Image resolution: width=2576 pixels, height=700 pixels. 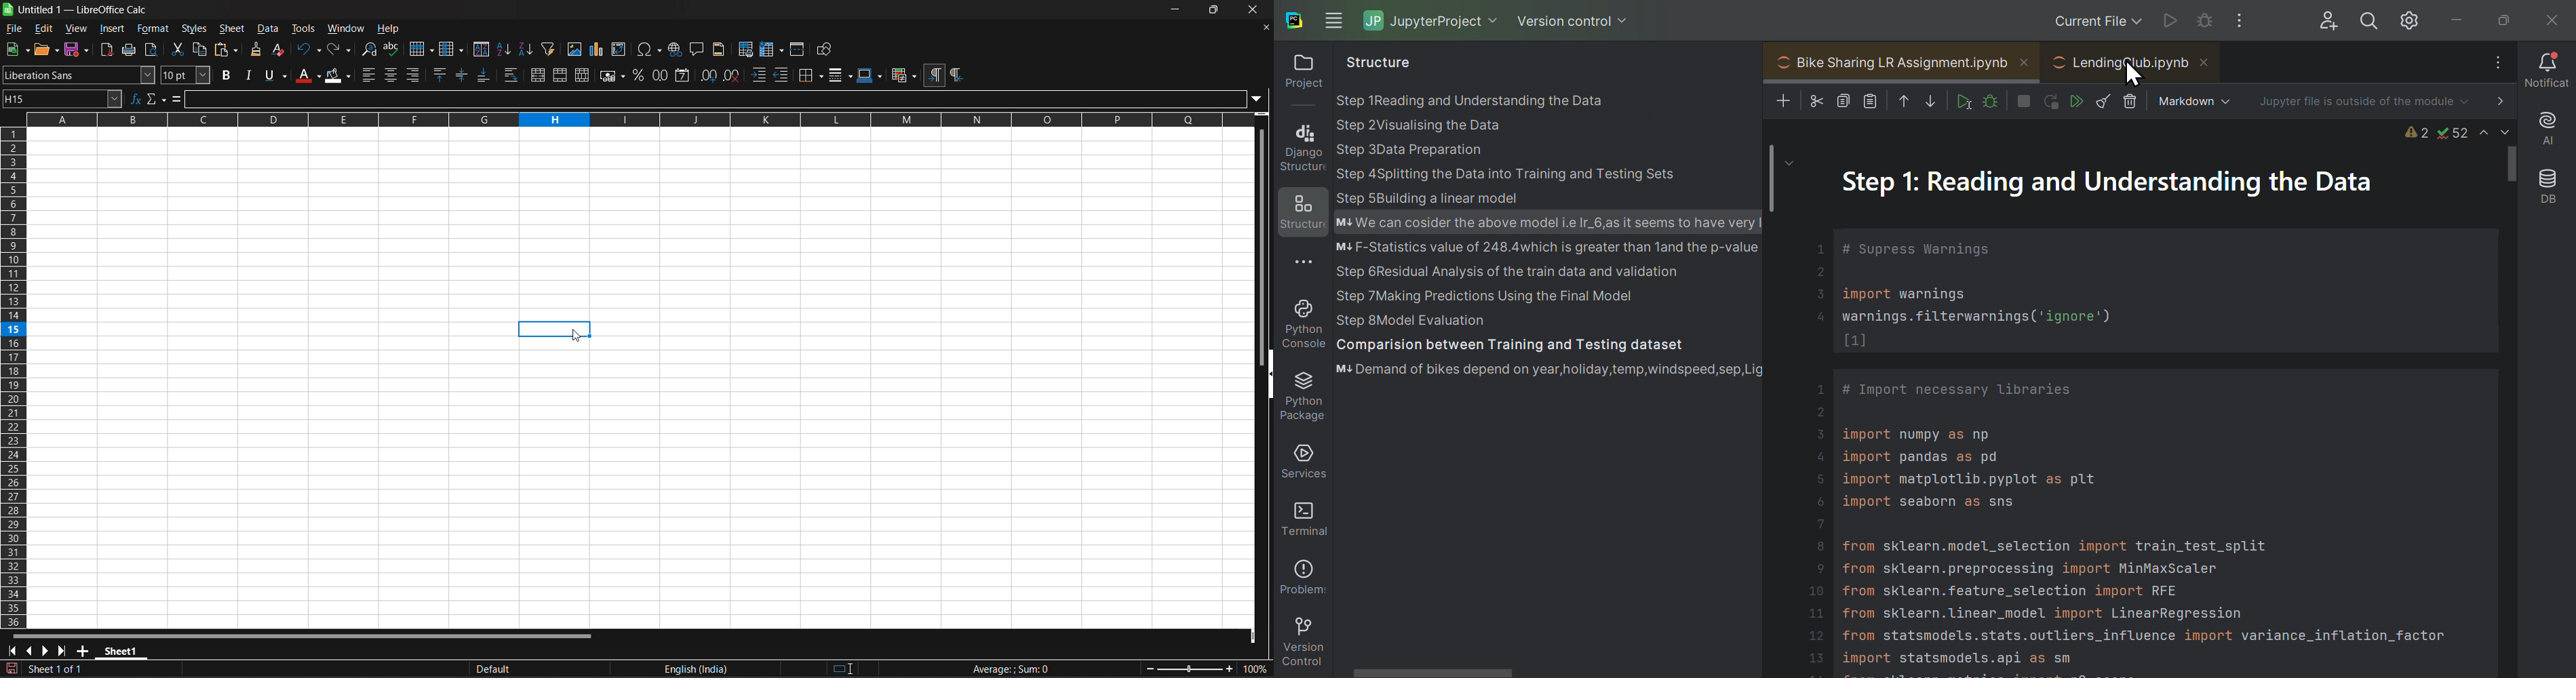 What do you see at coordinates (1964, 100) in the screenshot?
I see `Run cell` at bounding box center [1964, 100].